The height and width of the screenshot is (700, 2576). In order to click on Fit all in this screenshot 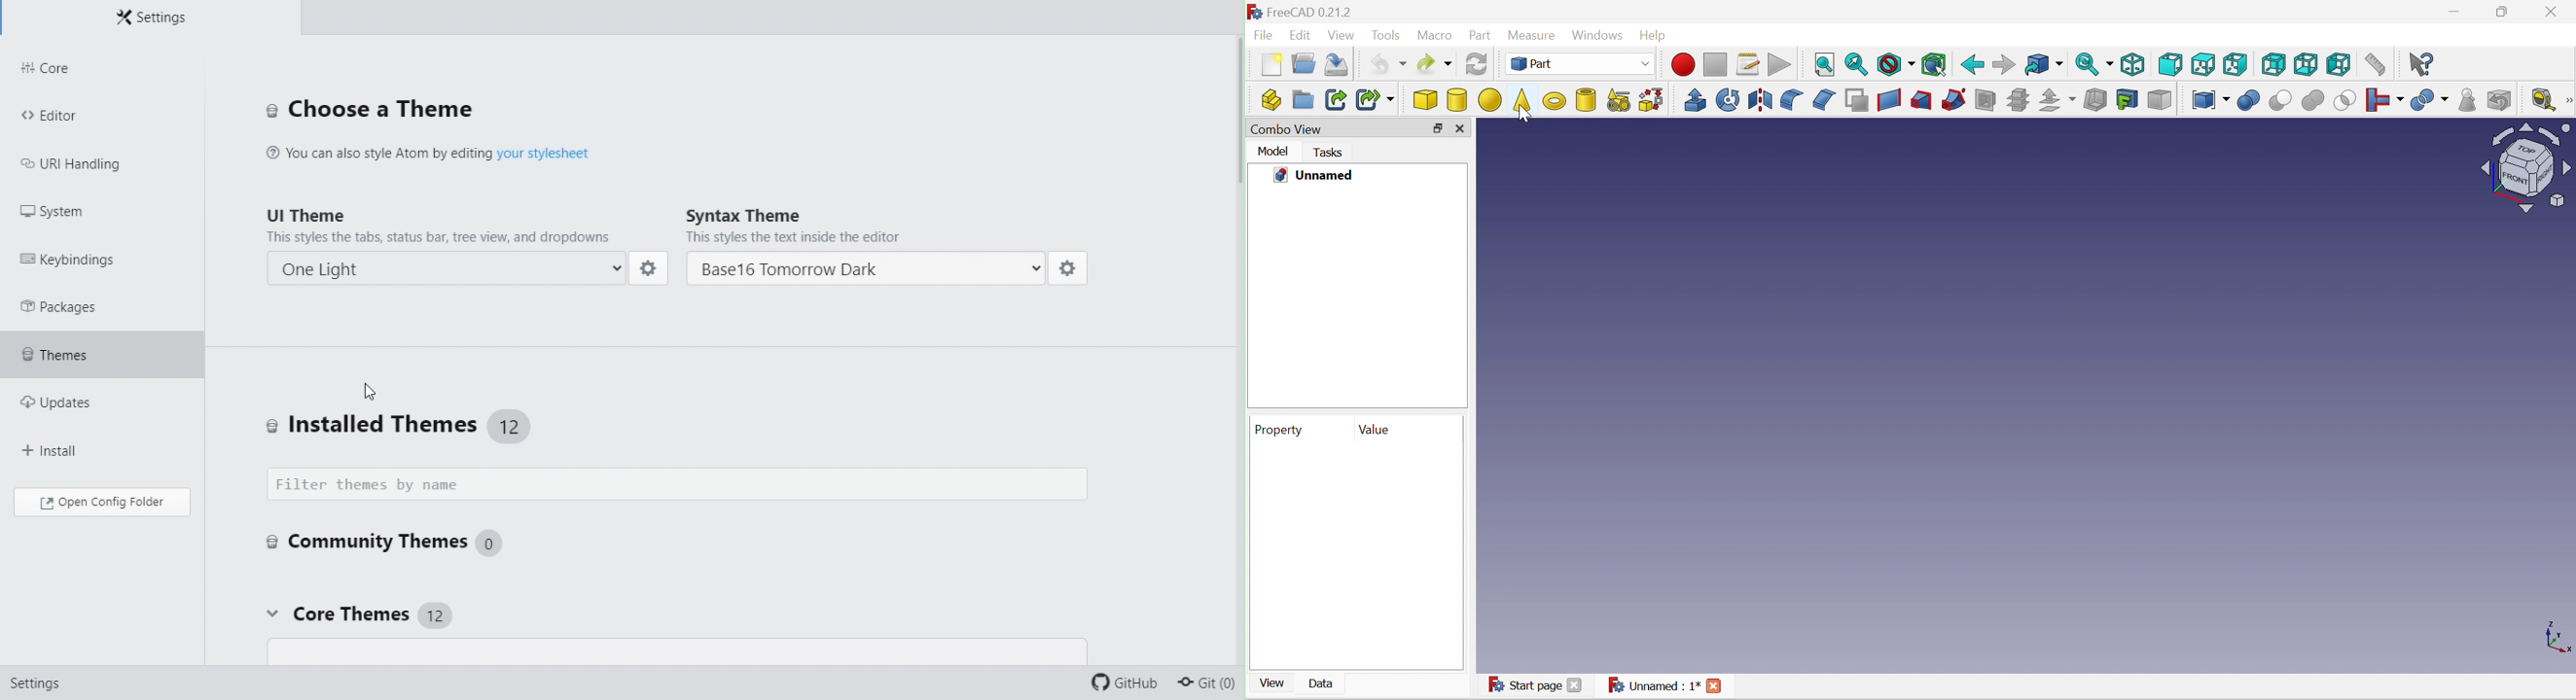, I will do `click(1826, 64)`.